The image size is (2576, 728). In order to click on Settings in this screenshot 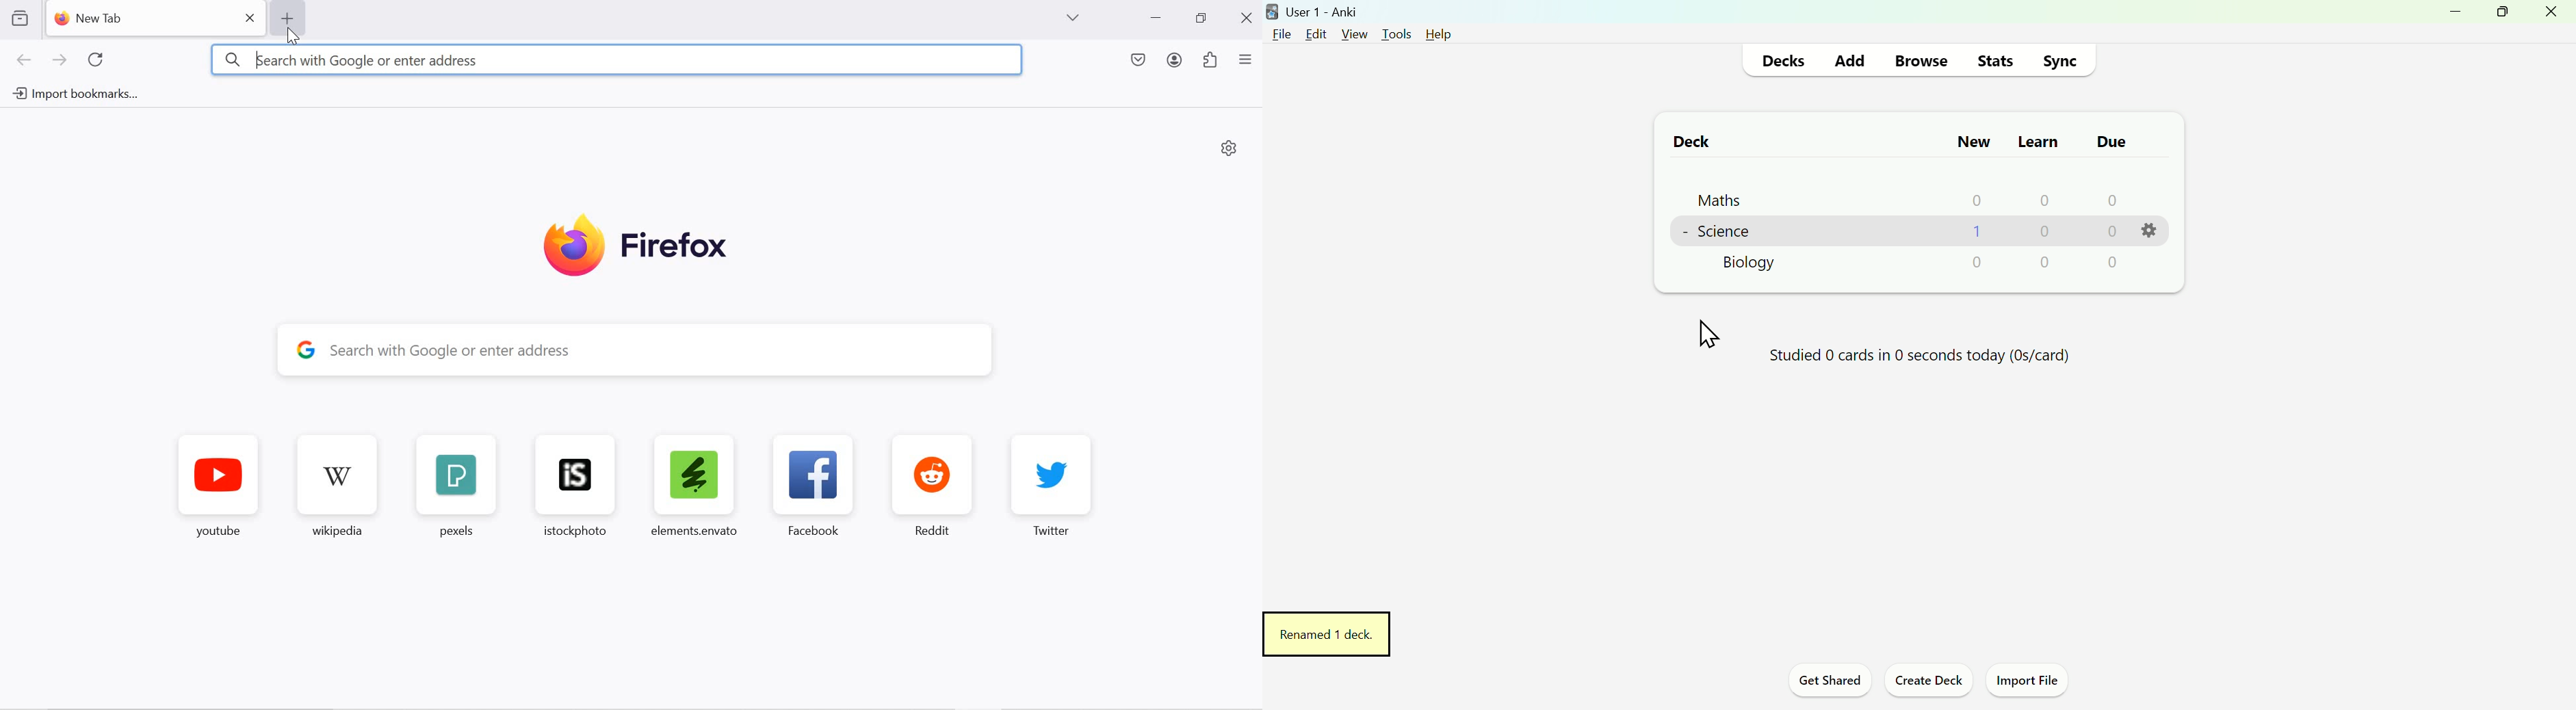, I will do `click(2152, 231)`.